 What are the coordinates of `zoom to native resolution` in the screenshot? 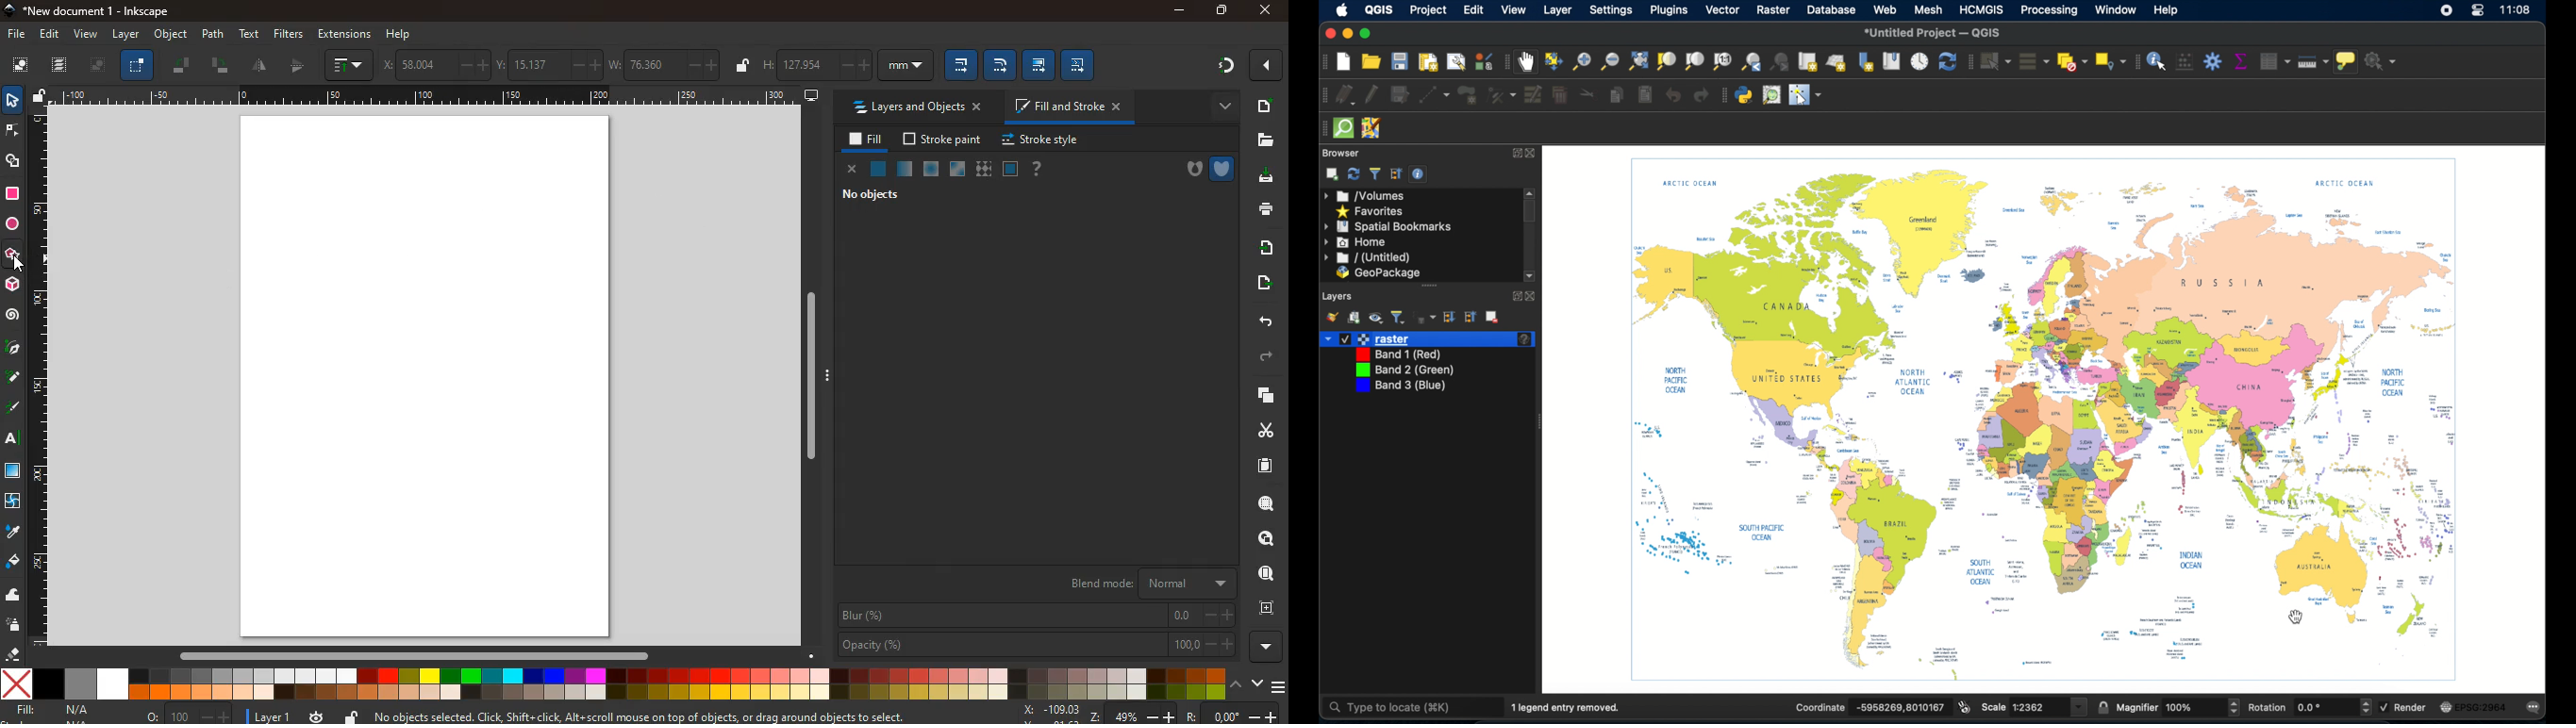 It's located at (1722, 61).